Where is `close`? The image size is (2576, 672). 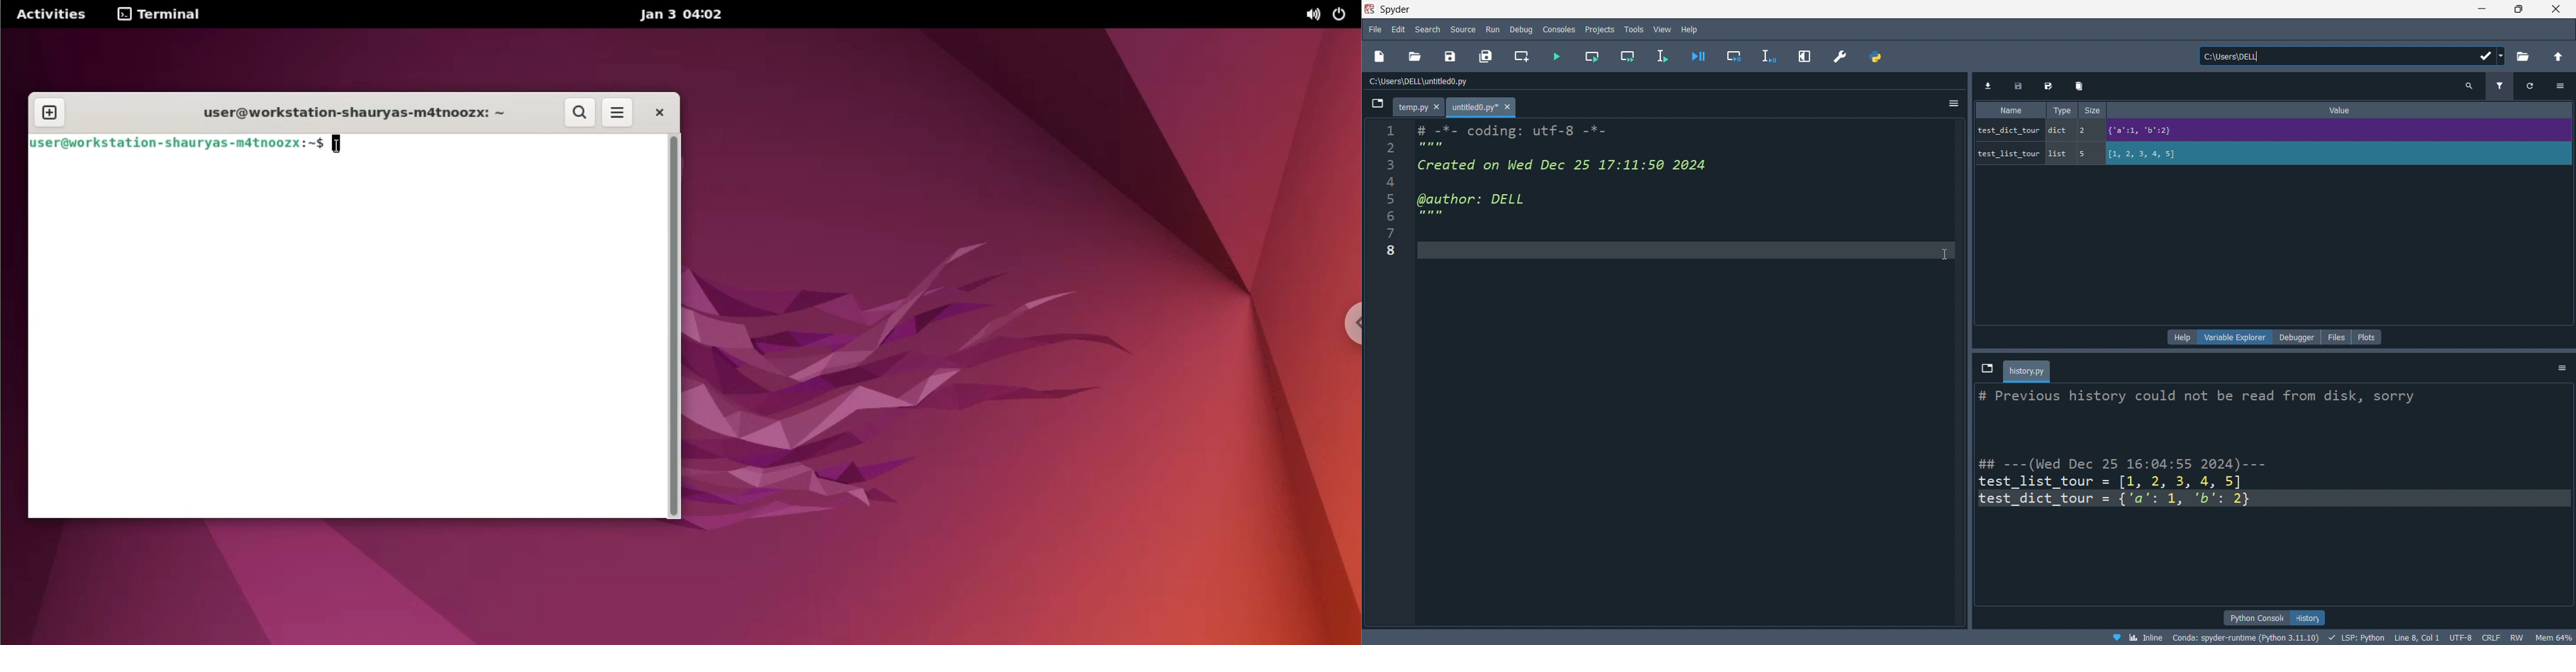
close is located at coordinates (661, 113).